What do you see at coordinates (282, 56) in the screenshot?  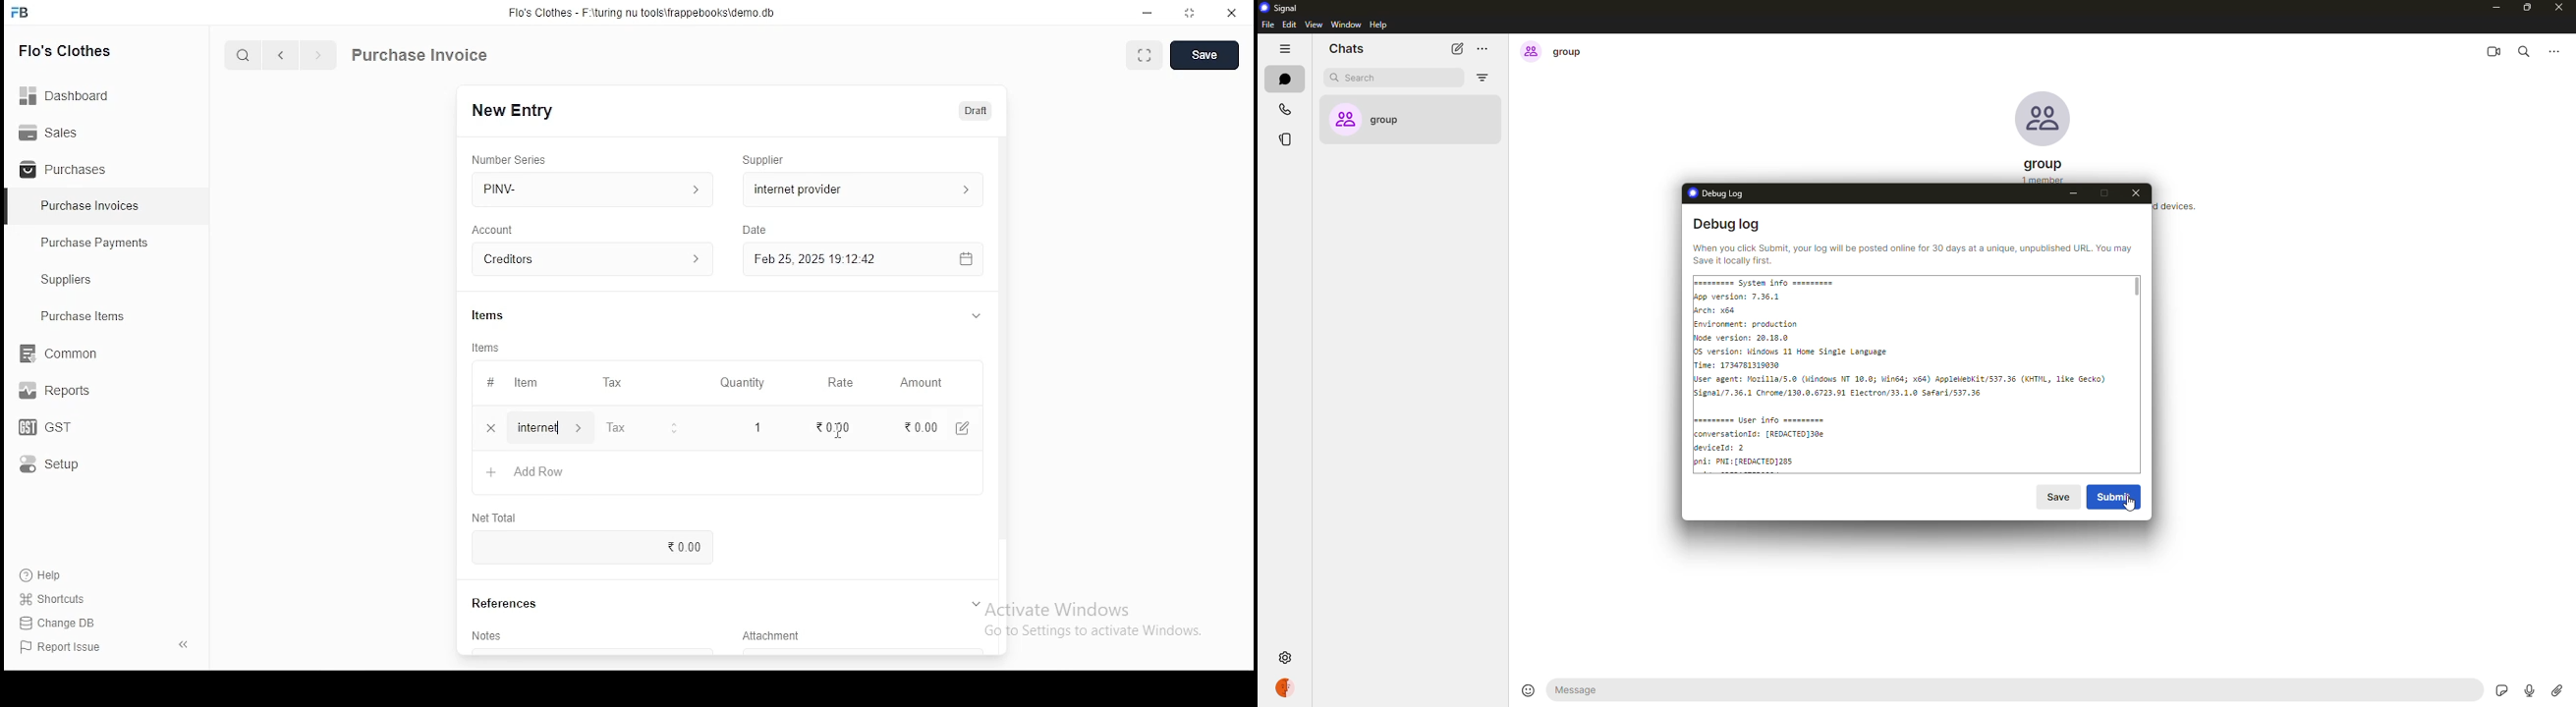 I see `previous` at bounding box center [282, 56].